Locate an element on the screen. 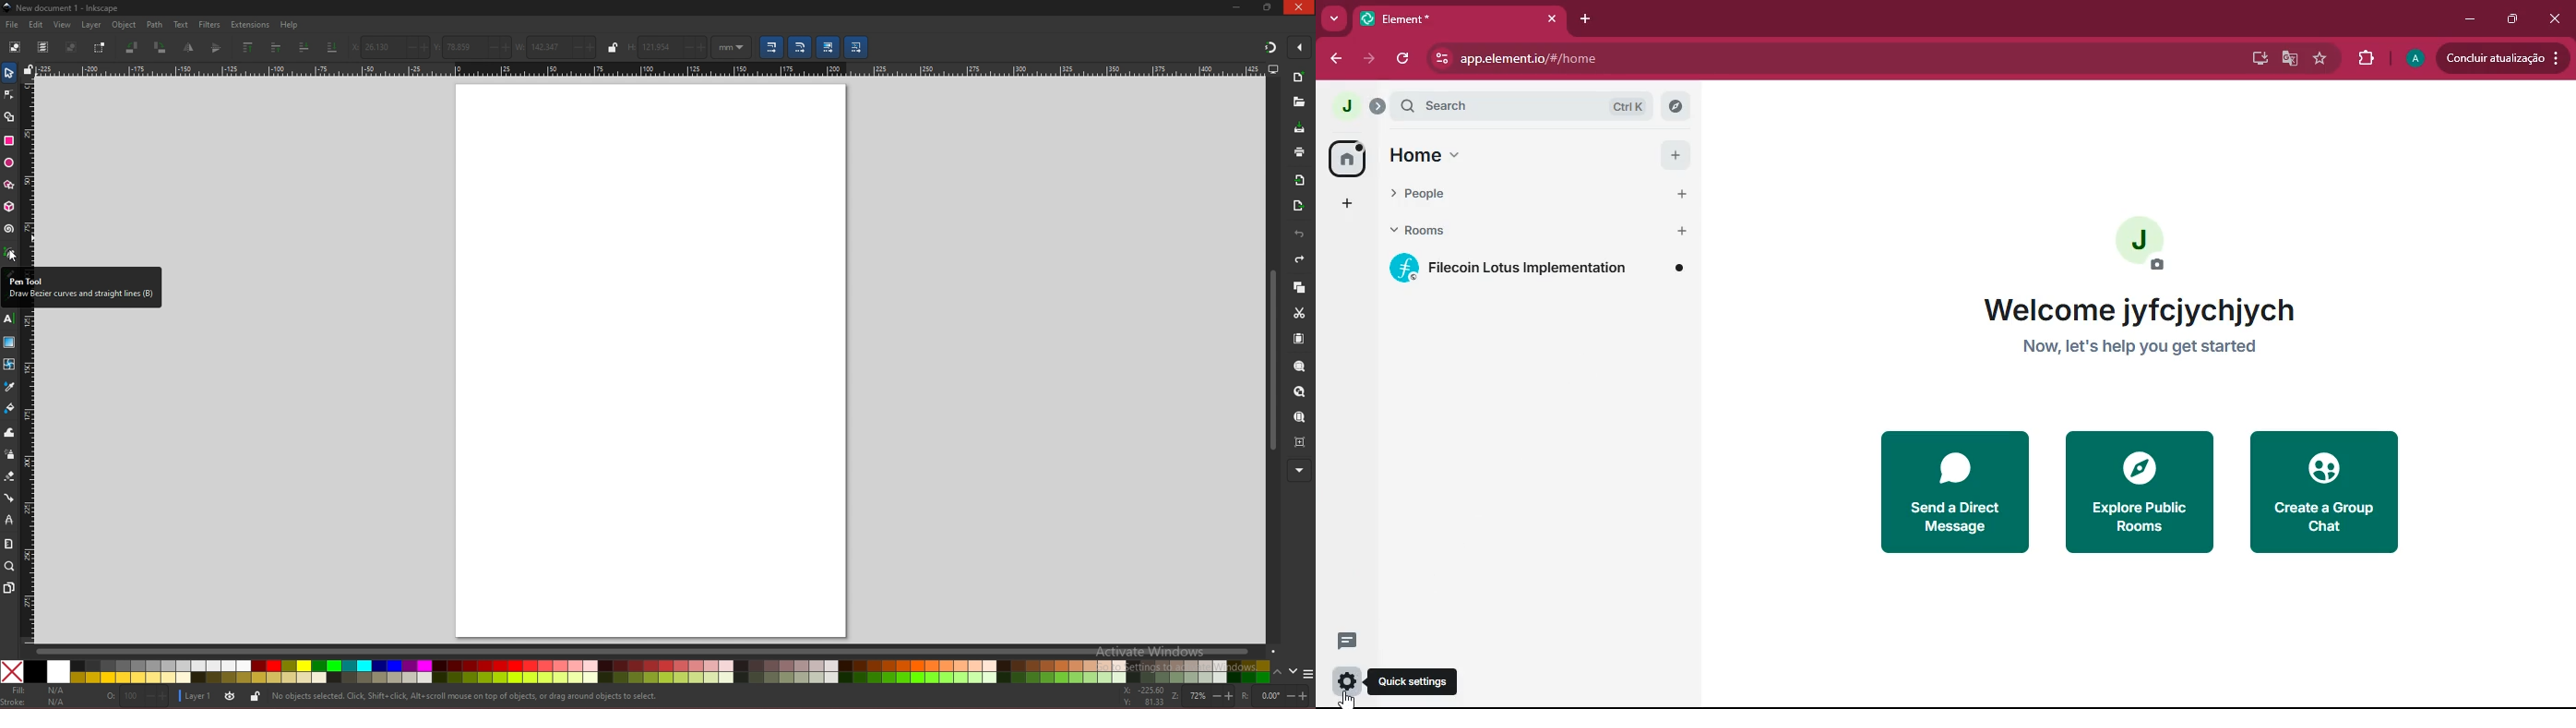  eraser is located at coordinates (9, 477).